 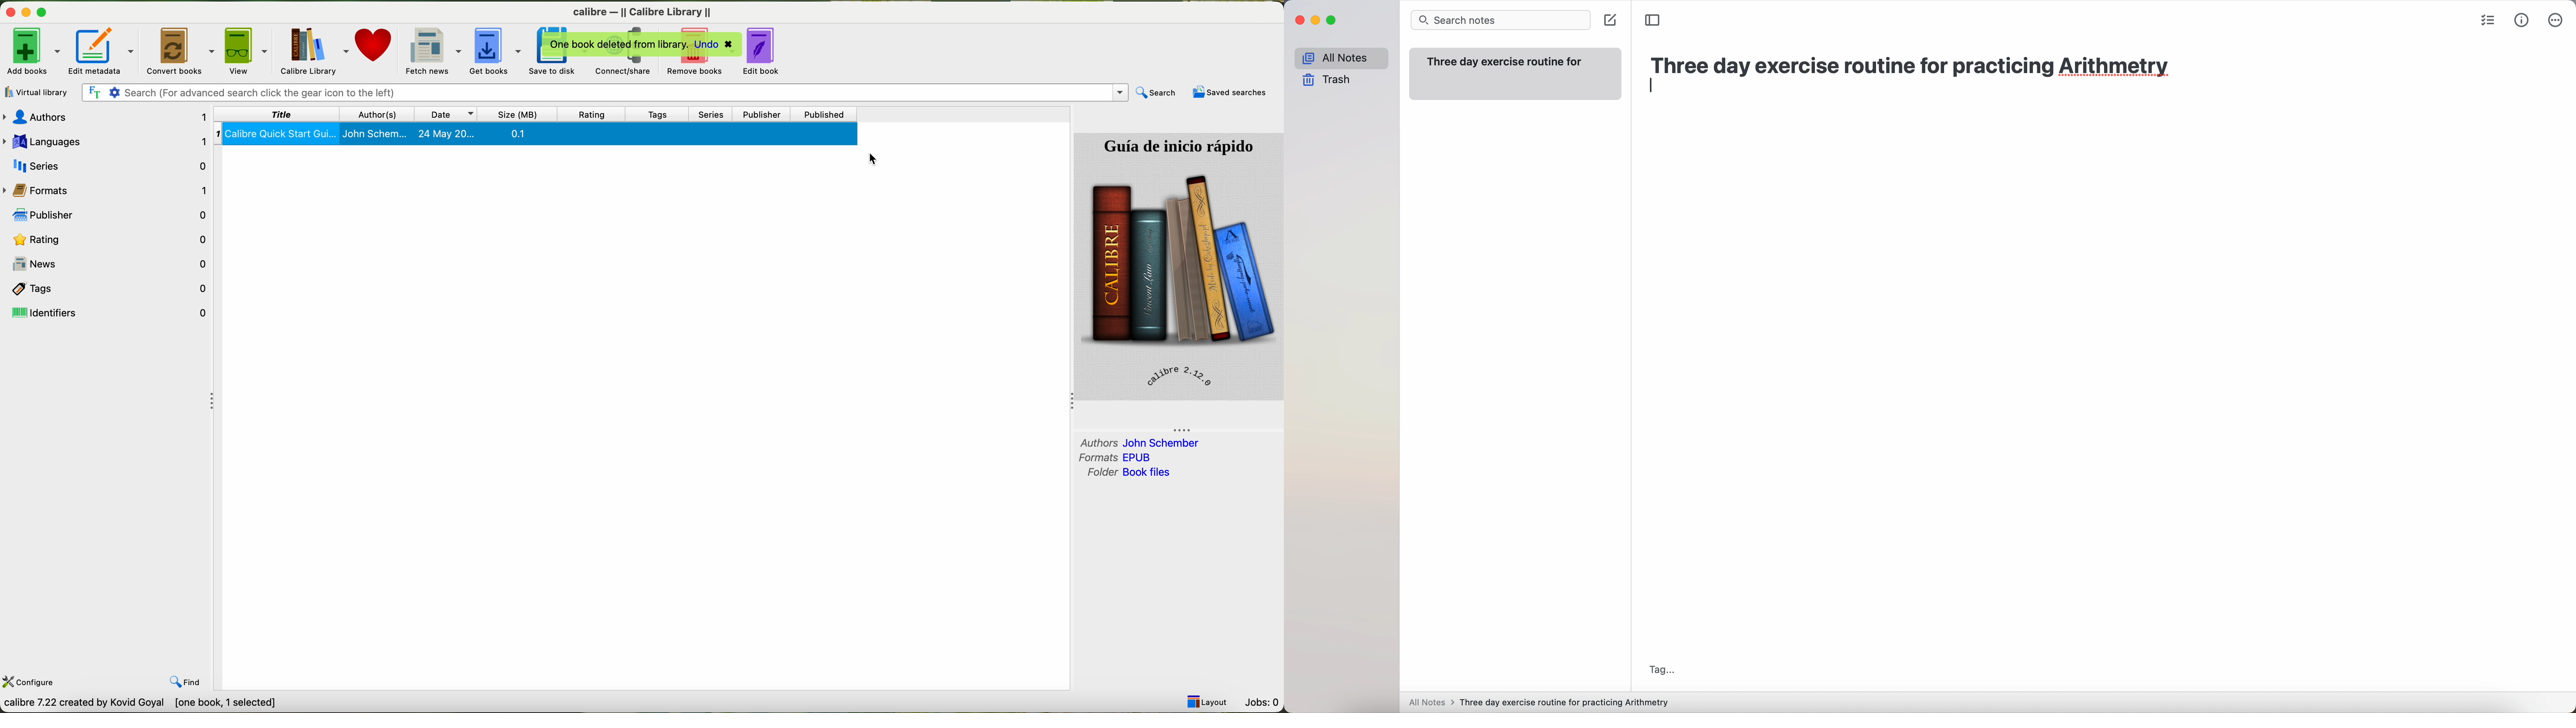 I want to click on tags, so click(x=105, y=289).